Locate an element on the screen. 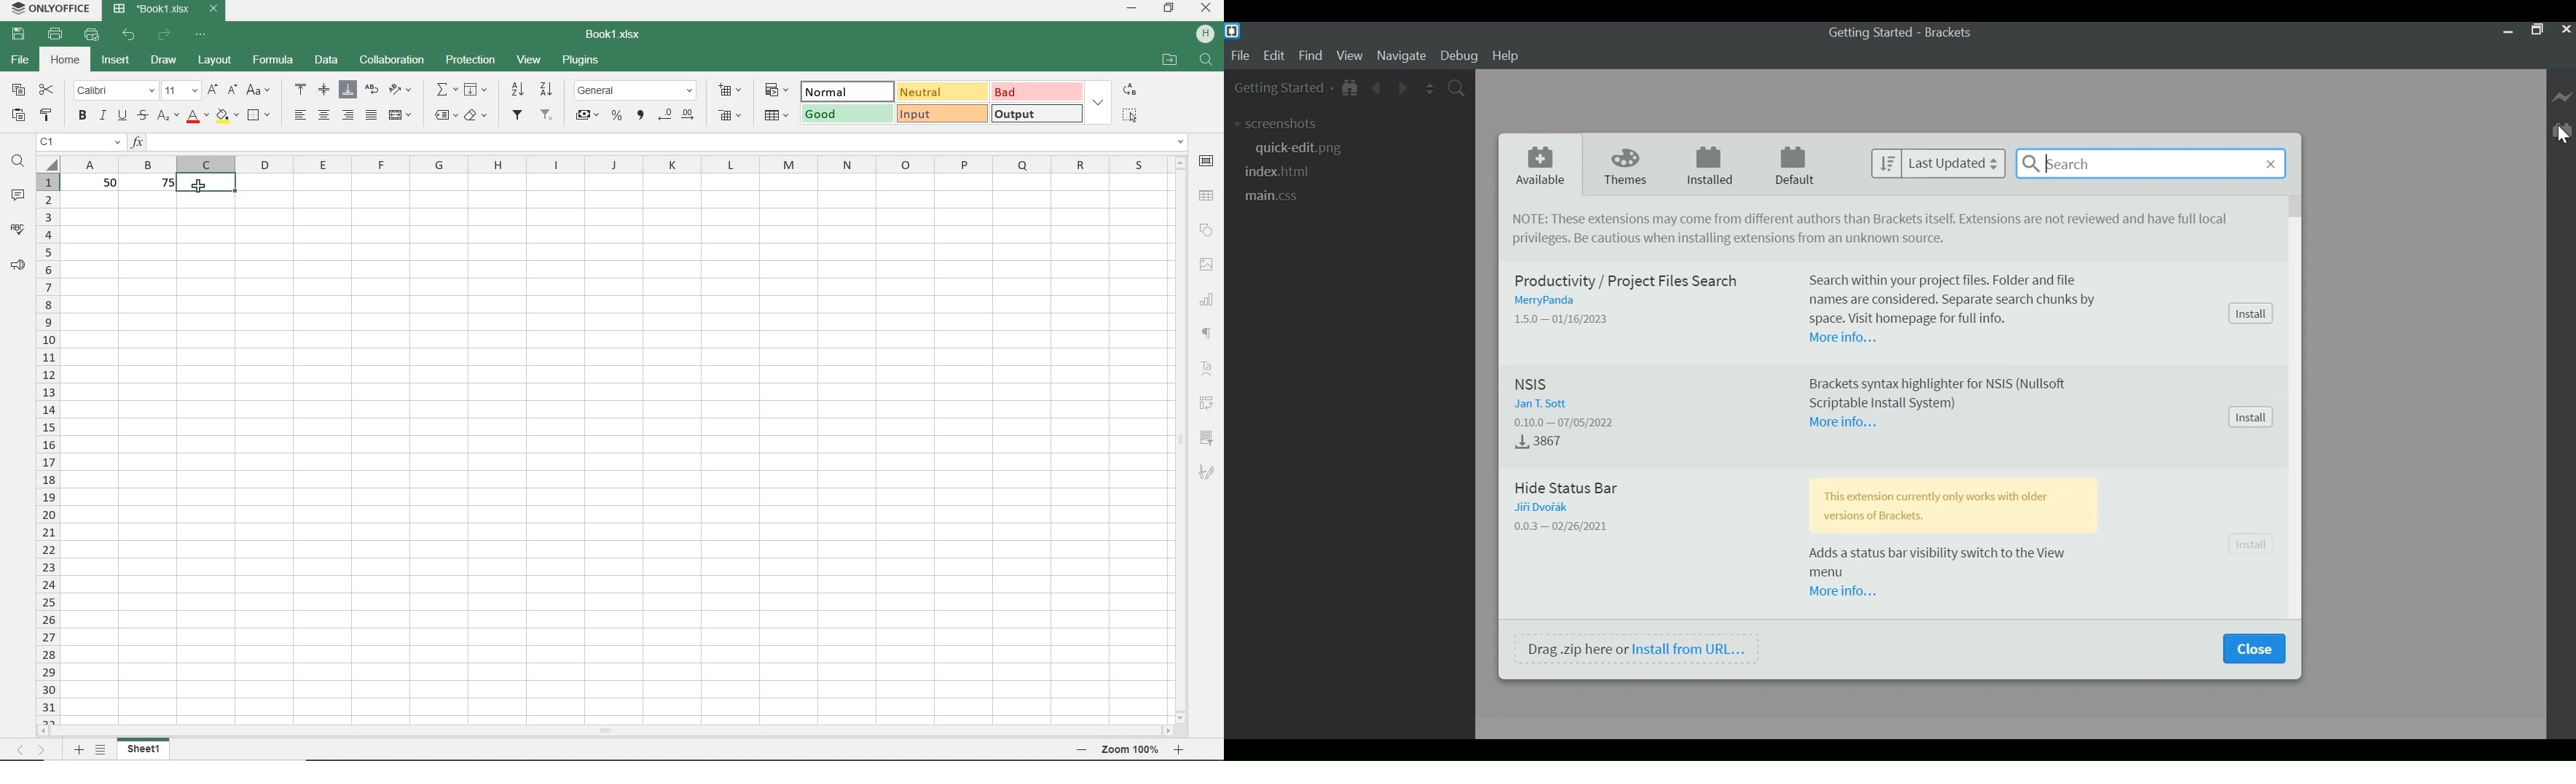 The height and width of the screenshot is (784, 2576). decrement font size is located at coordinates (232, 89).